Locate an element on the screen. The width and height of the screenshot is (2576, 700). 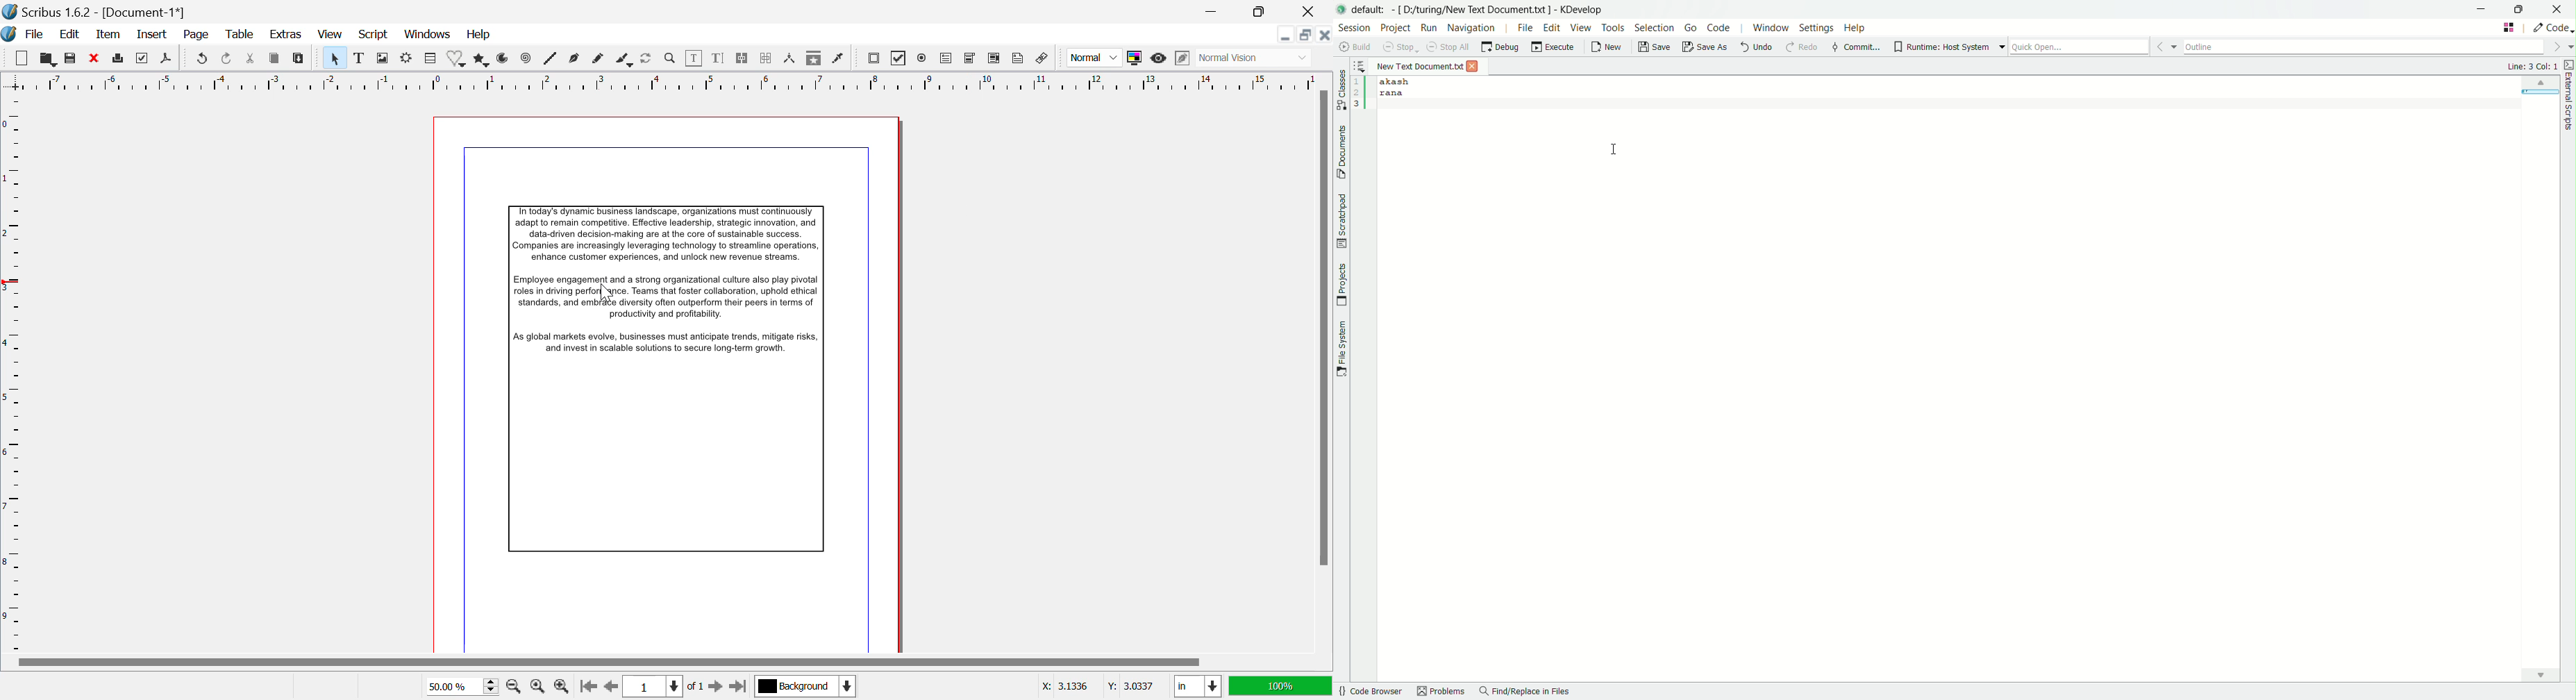
line numbers is located at coordinates (1359, 93).